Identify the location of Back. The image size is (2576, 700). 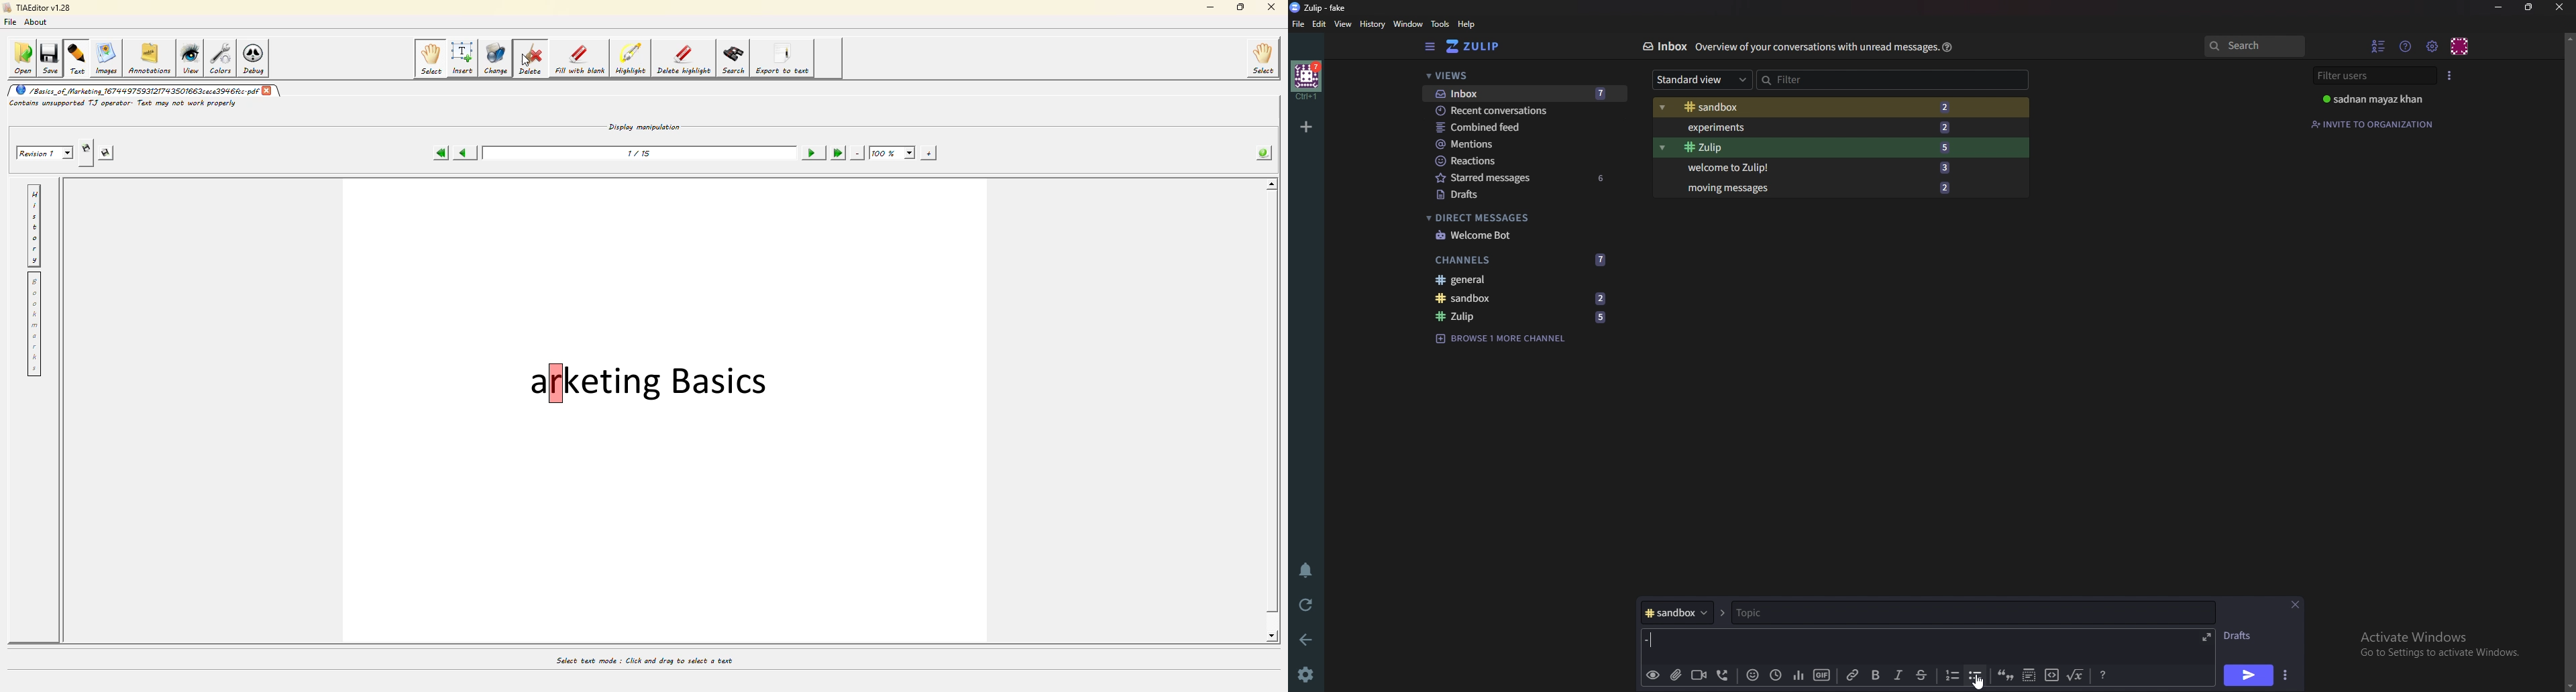
(1309, 638).